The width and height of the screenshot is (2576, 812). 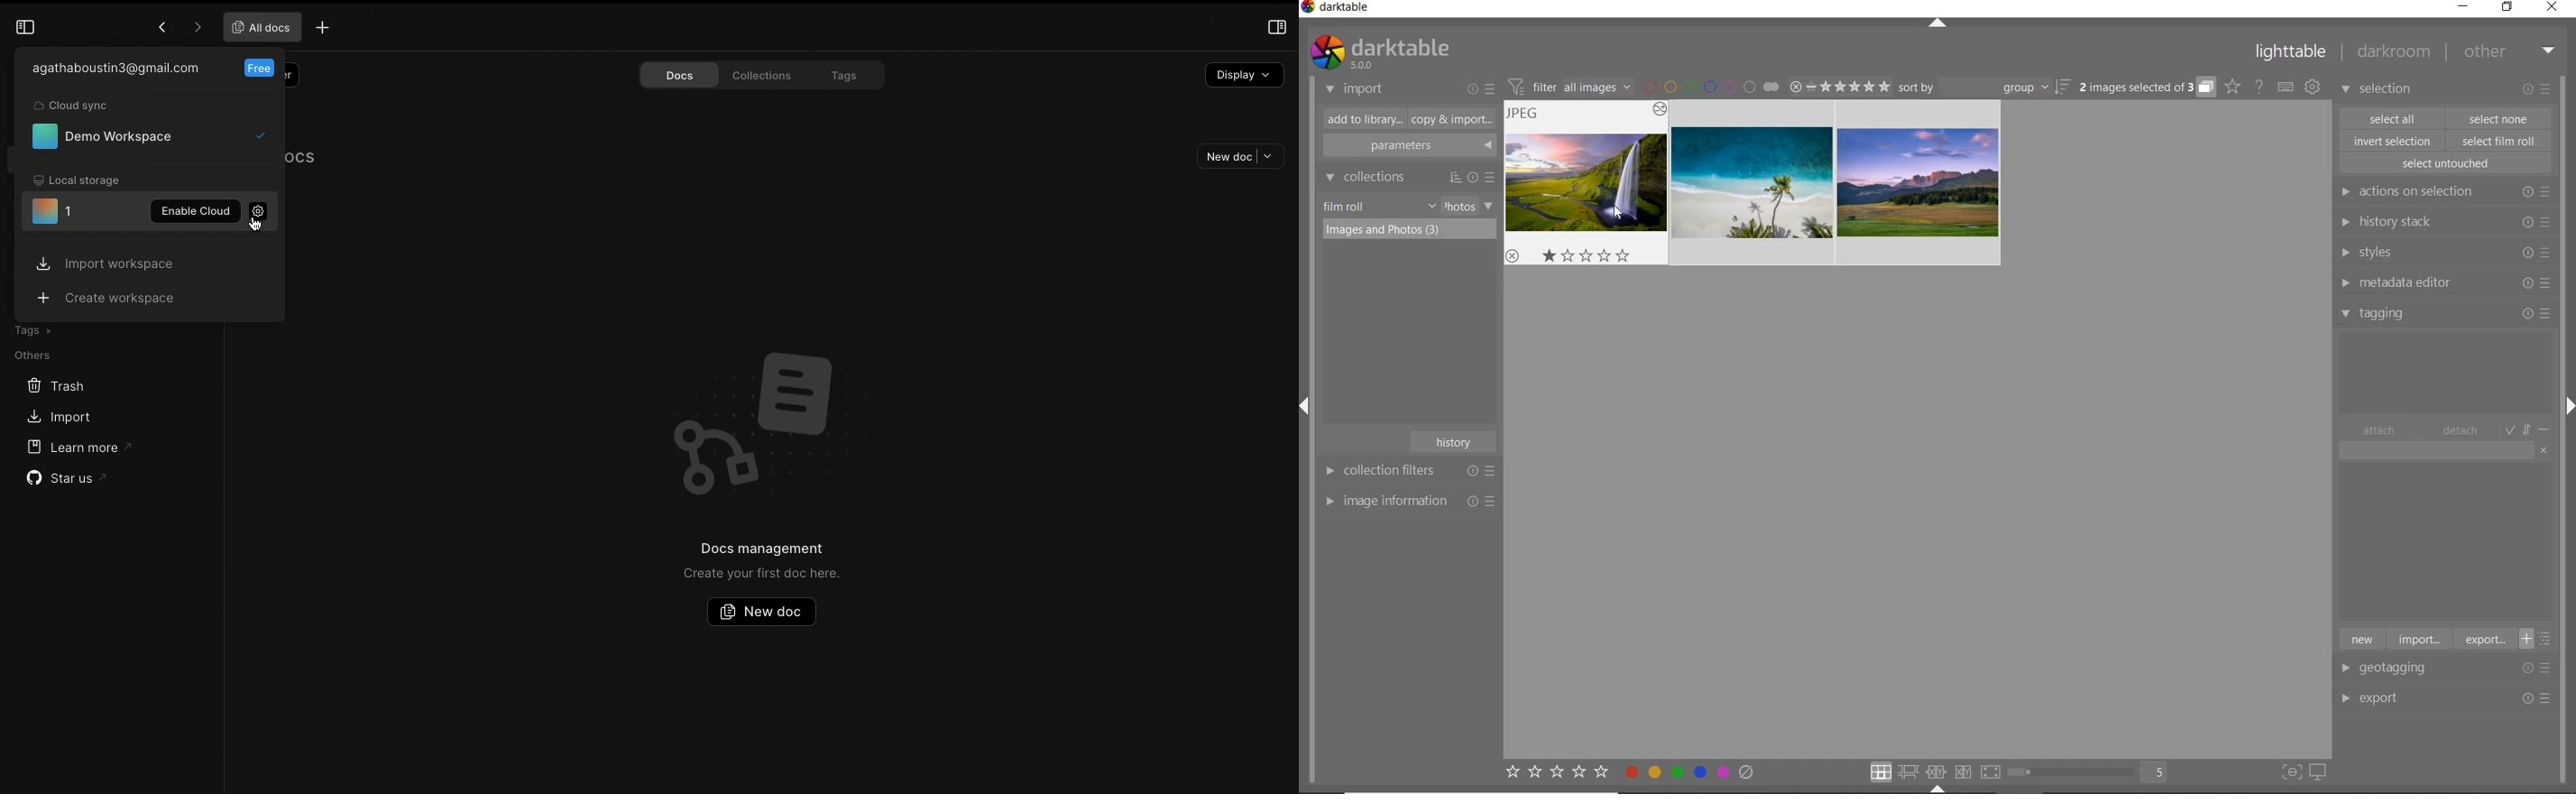 I want to click on other, so click(x=2509, y=51).